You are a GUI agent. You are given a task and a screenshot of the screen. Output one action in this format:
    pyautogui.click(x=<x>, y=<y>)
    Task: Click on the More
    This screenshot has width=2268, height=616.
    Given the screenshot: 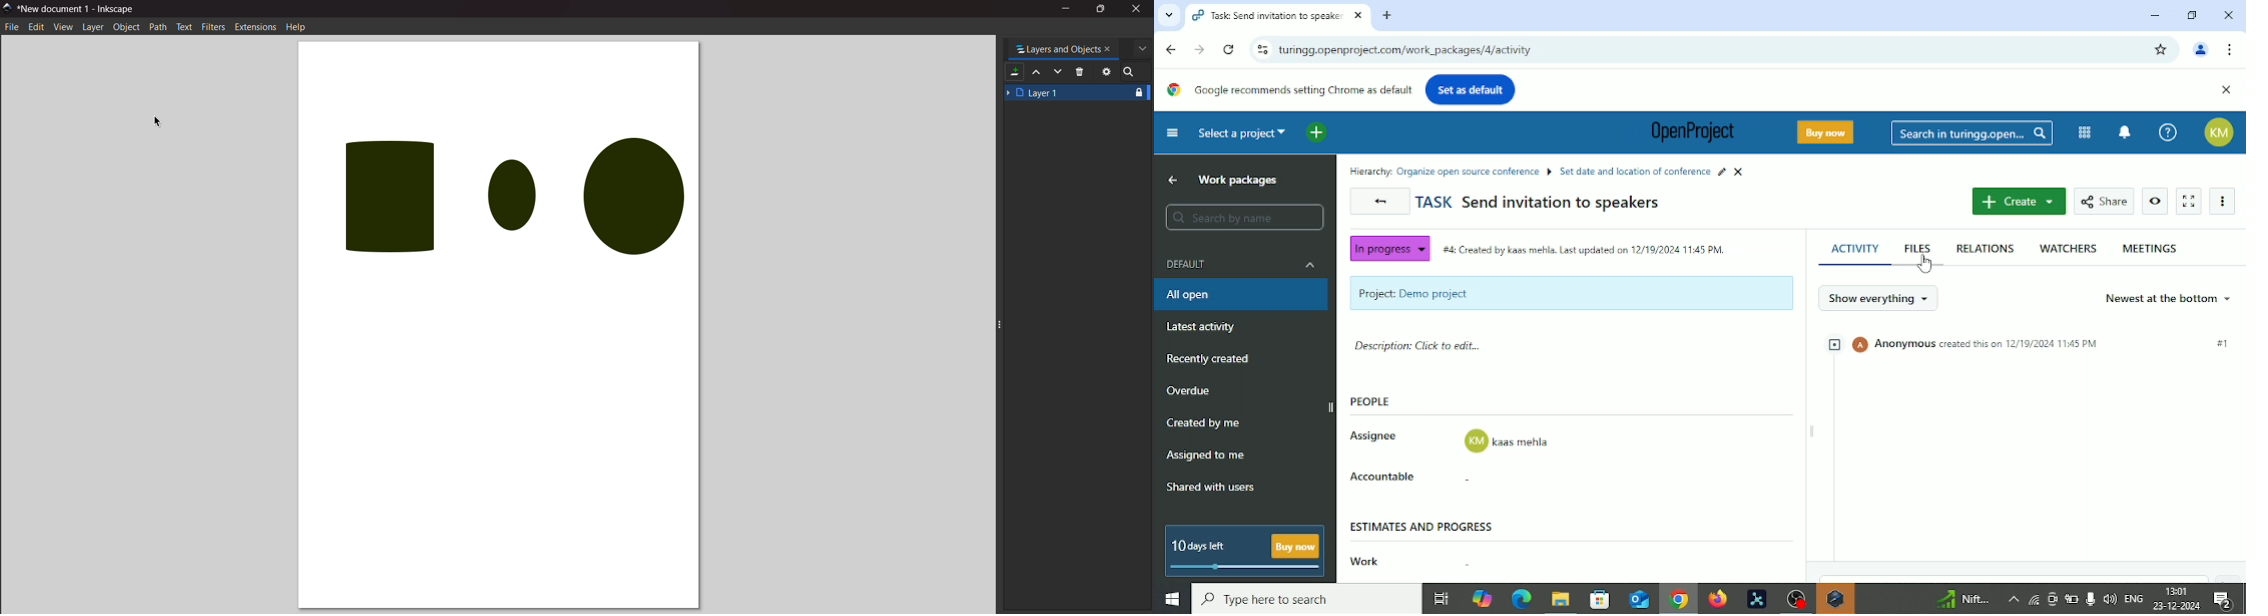 What is the action you would take?
    pyautogui.click(x=2012, y=599)
    